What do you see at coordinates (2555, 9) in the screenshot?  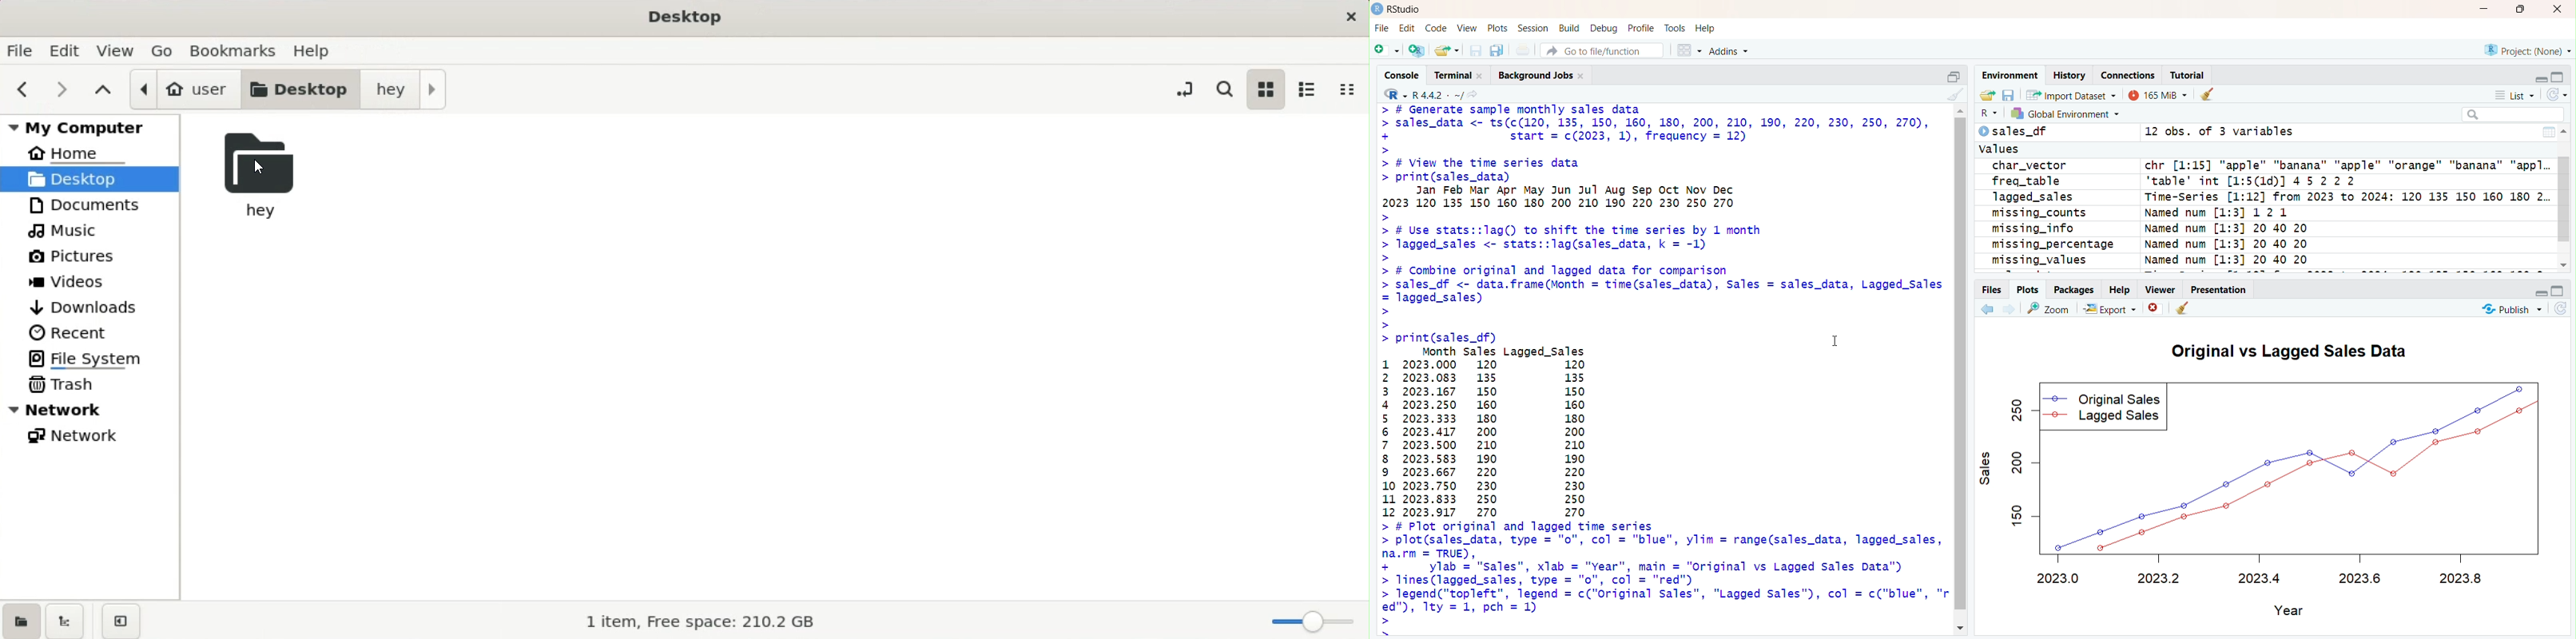 I see `close` at bounding box center [2555, 9].